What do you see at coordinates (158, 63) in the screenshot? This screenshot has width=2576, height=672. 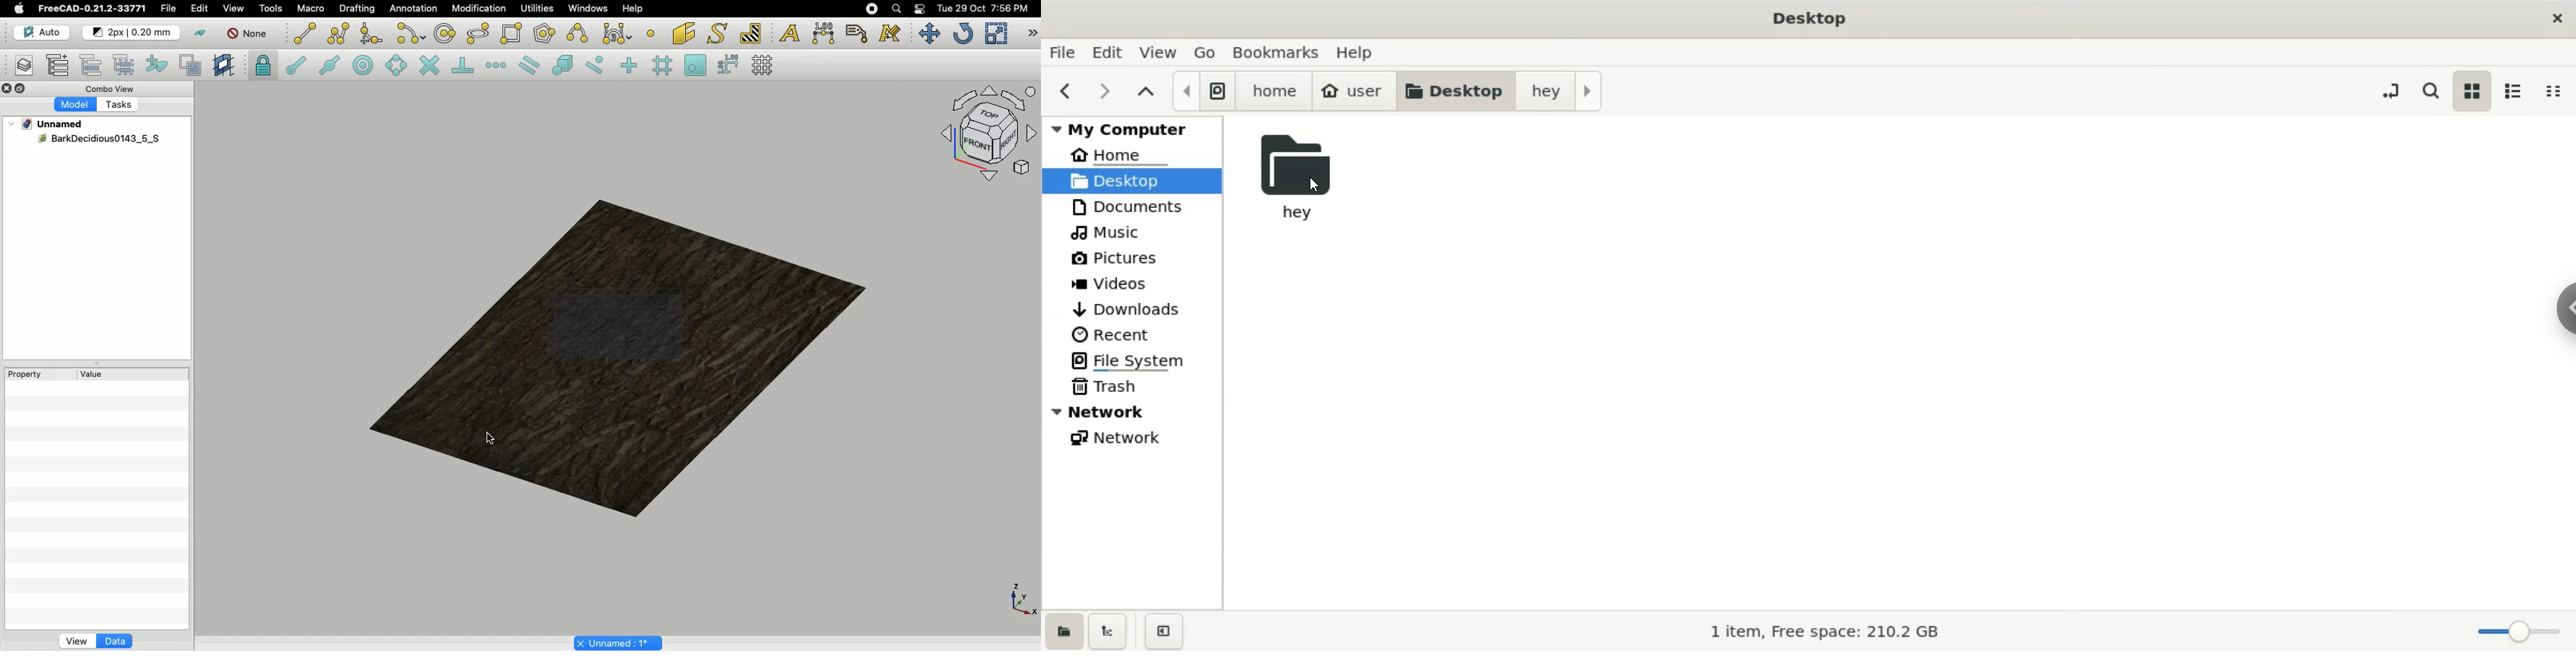 I see `Add to construction group` at bounding box center [158, 63].